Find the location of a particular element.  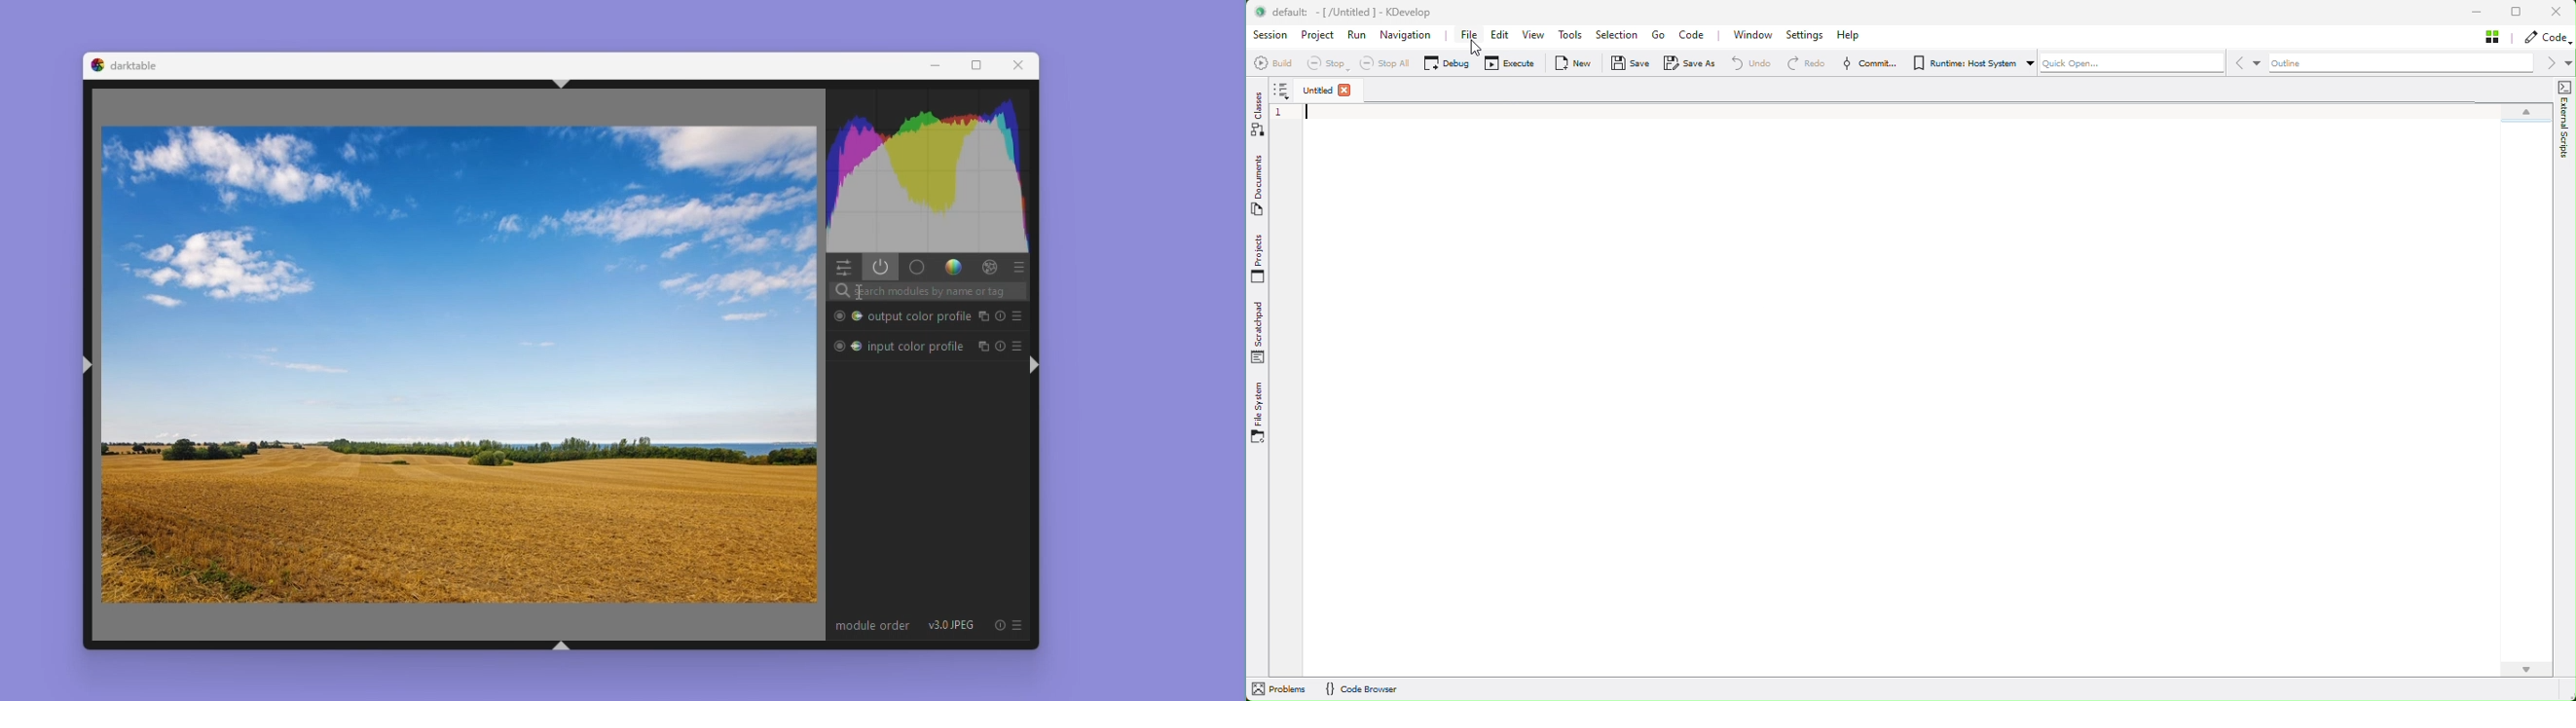

module order is located at coordinates (872, 628).